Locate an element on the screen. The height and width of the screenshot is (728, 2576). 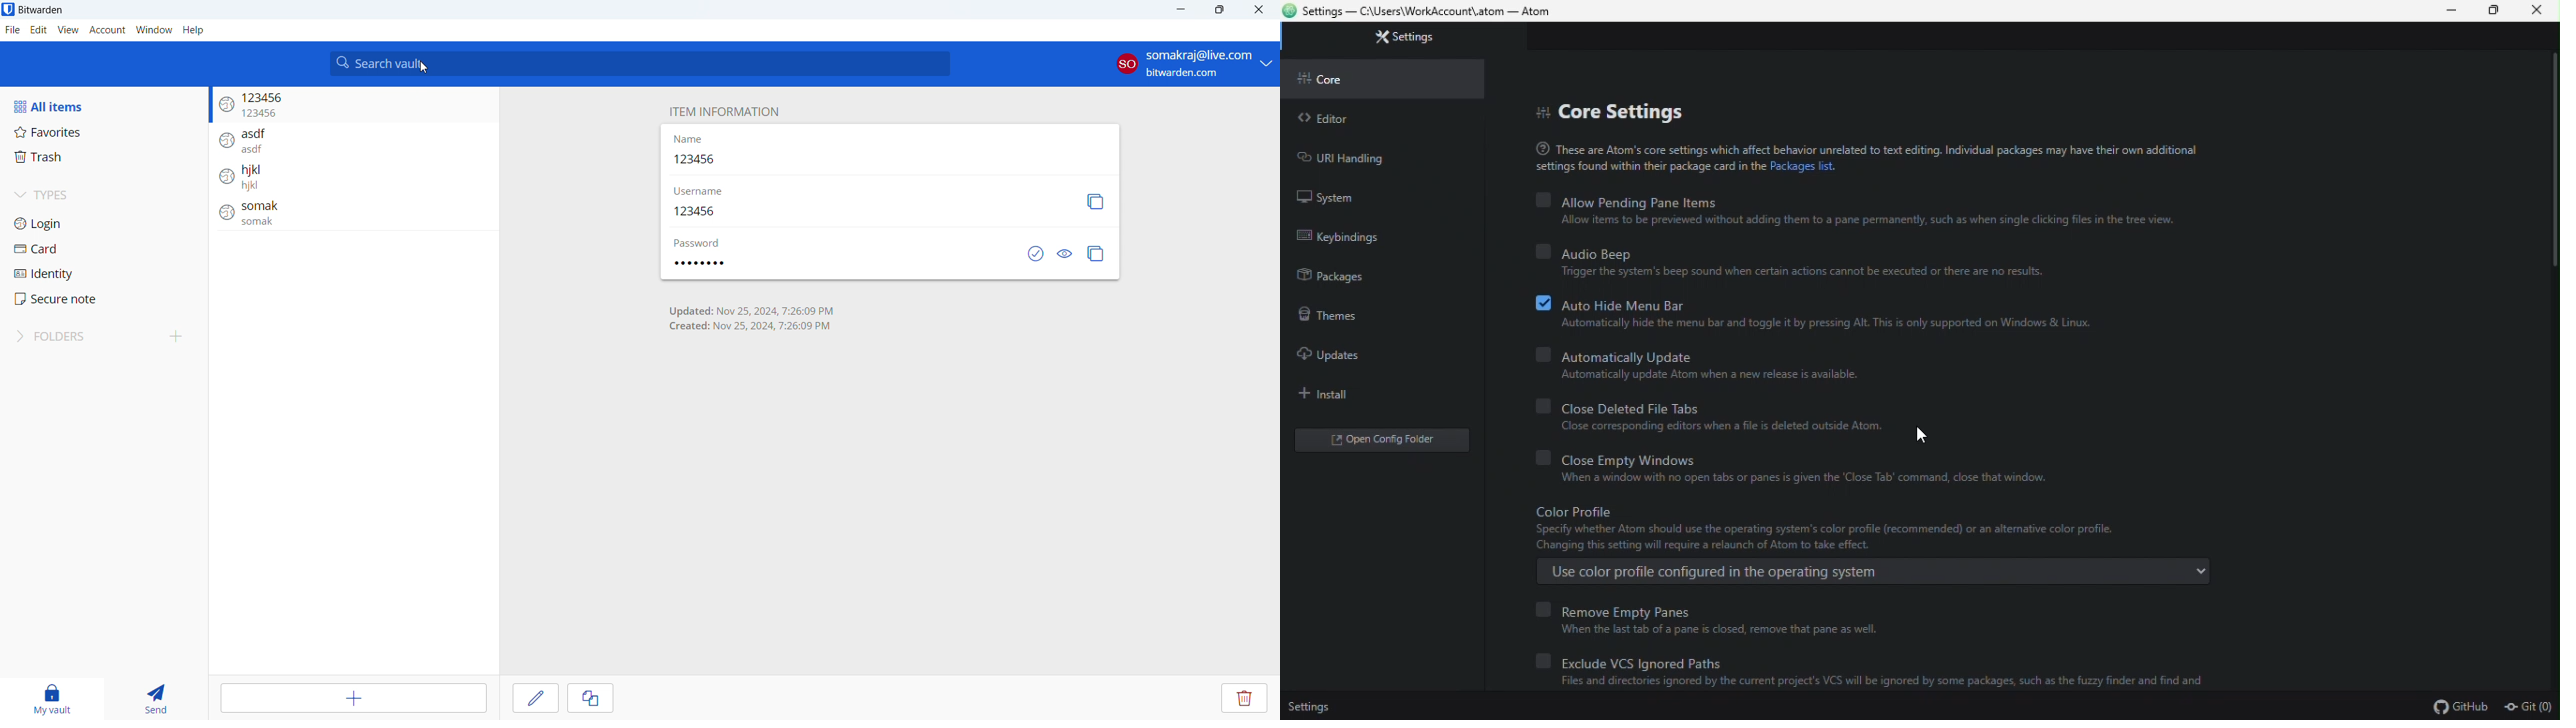
restore is located at coordinates (2498, 12).